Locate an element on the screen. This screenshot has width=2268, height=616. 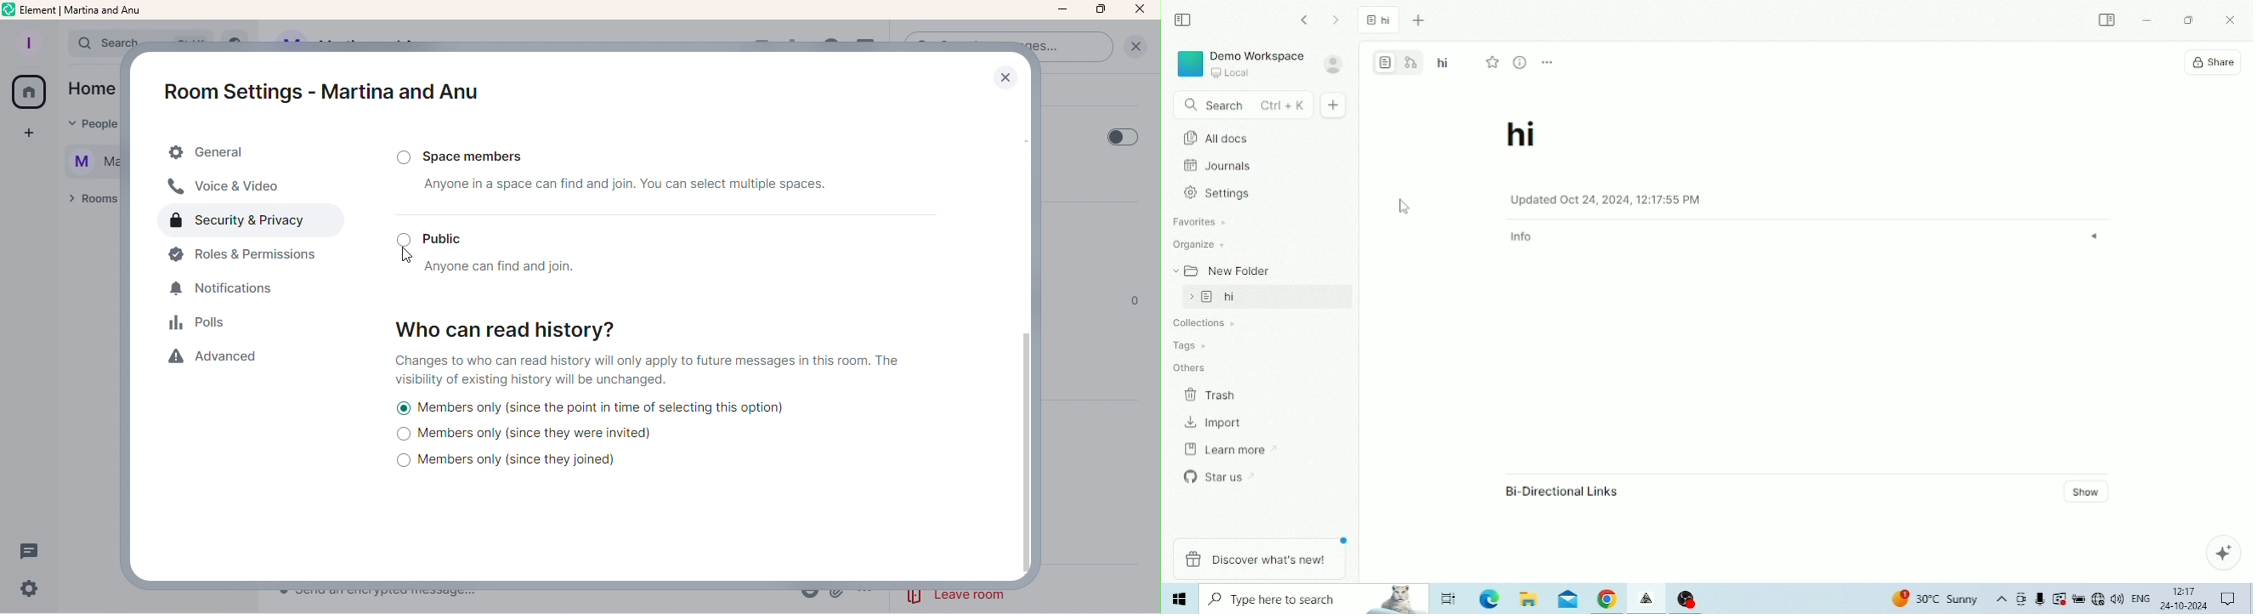
Profile is located at coordinates (27, 44).